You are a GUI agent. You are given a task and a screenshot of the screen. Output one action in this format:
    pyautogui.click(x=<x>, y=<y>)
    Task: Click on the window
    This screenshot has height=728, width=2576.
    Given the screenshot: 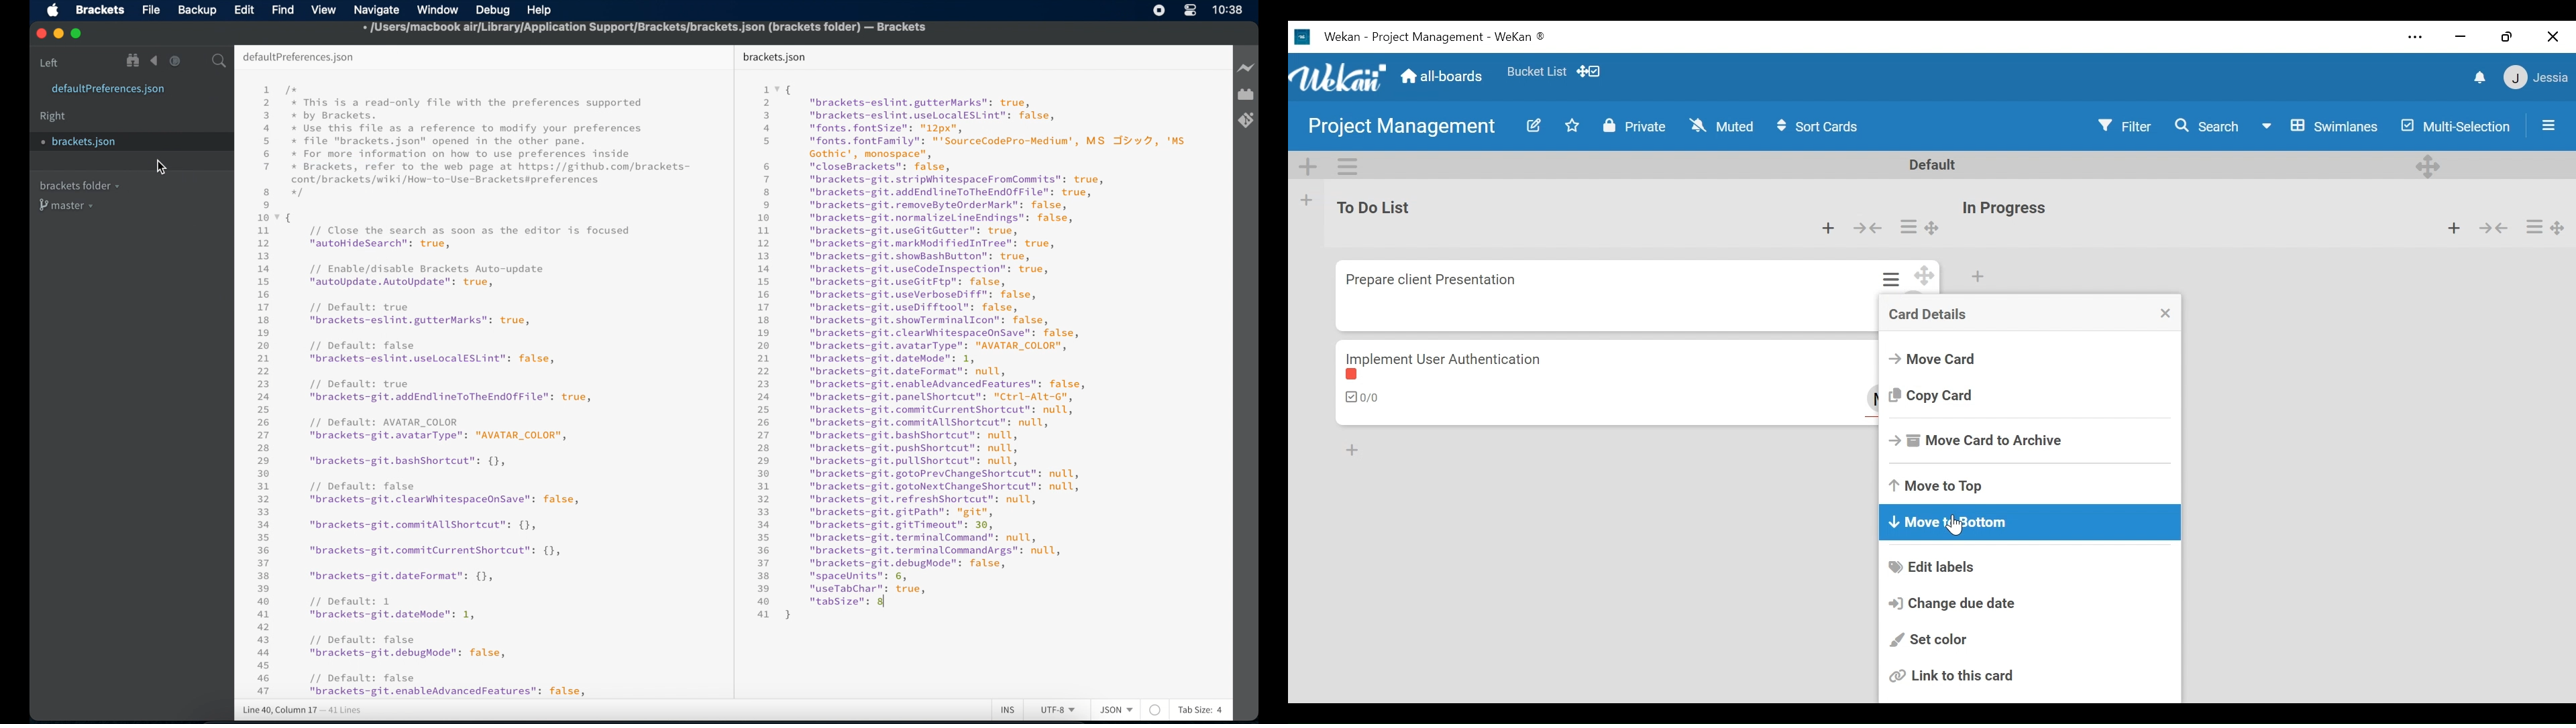 What is the action you would take?
    pyautogui.click(x=438, y=10)
    